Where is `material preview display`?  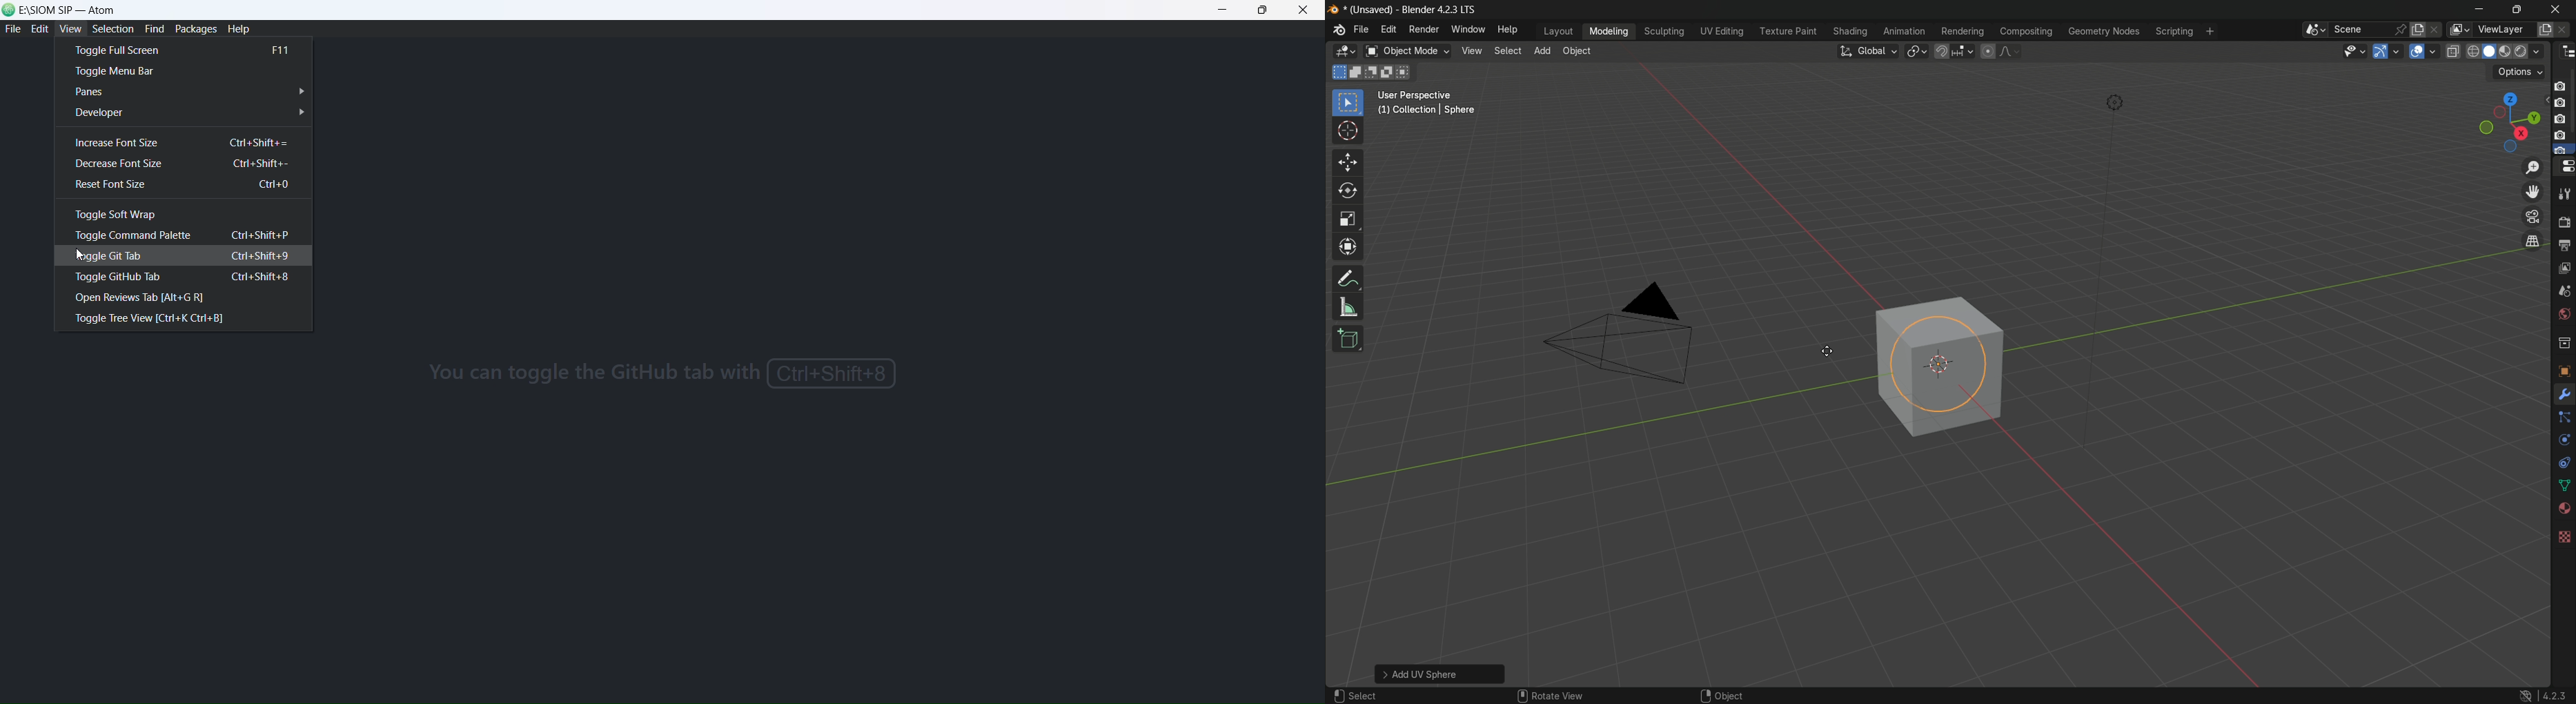
material preview display is located at coordinates (2506, 50).